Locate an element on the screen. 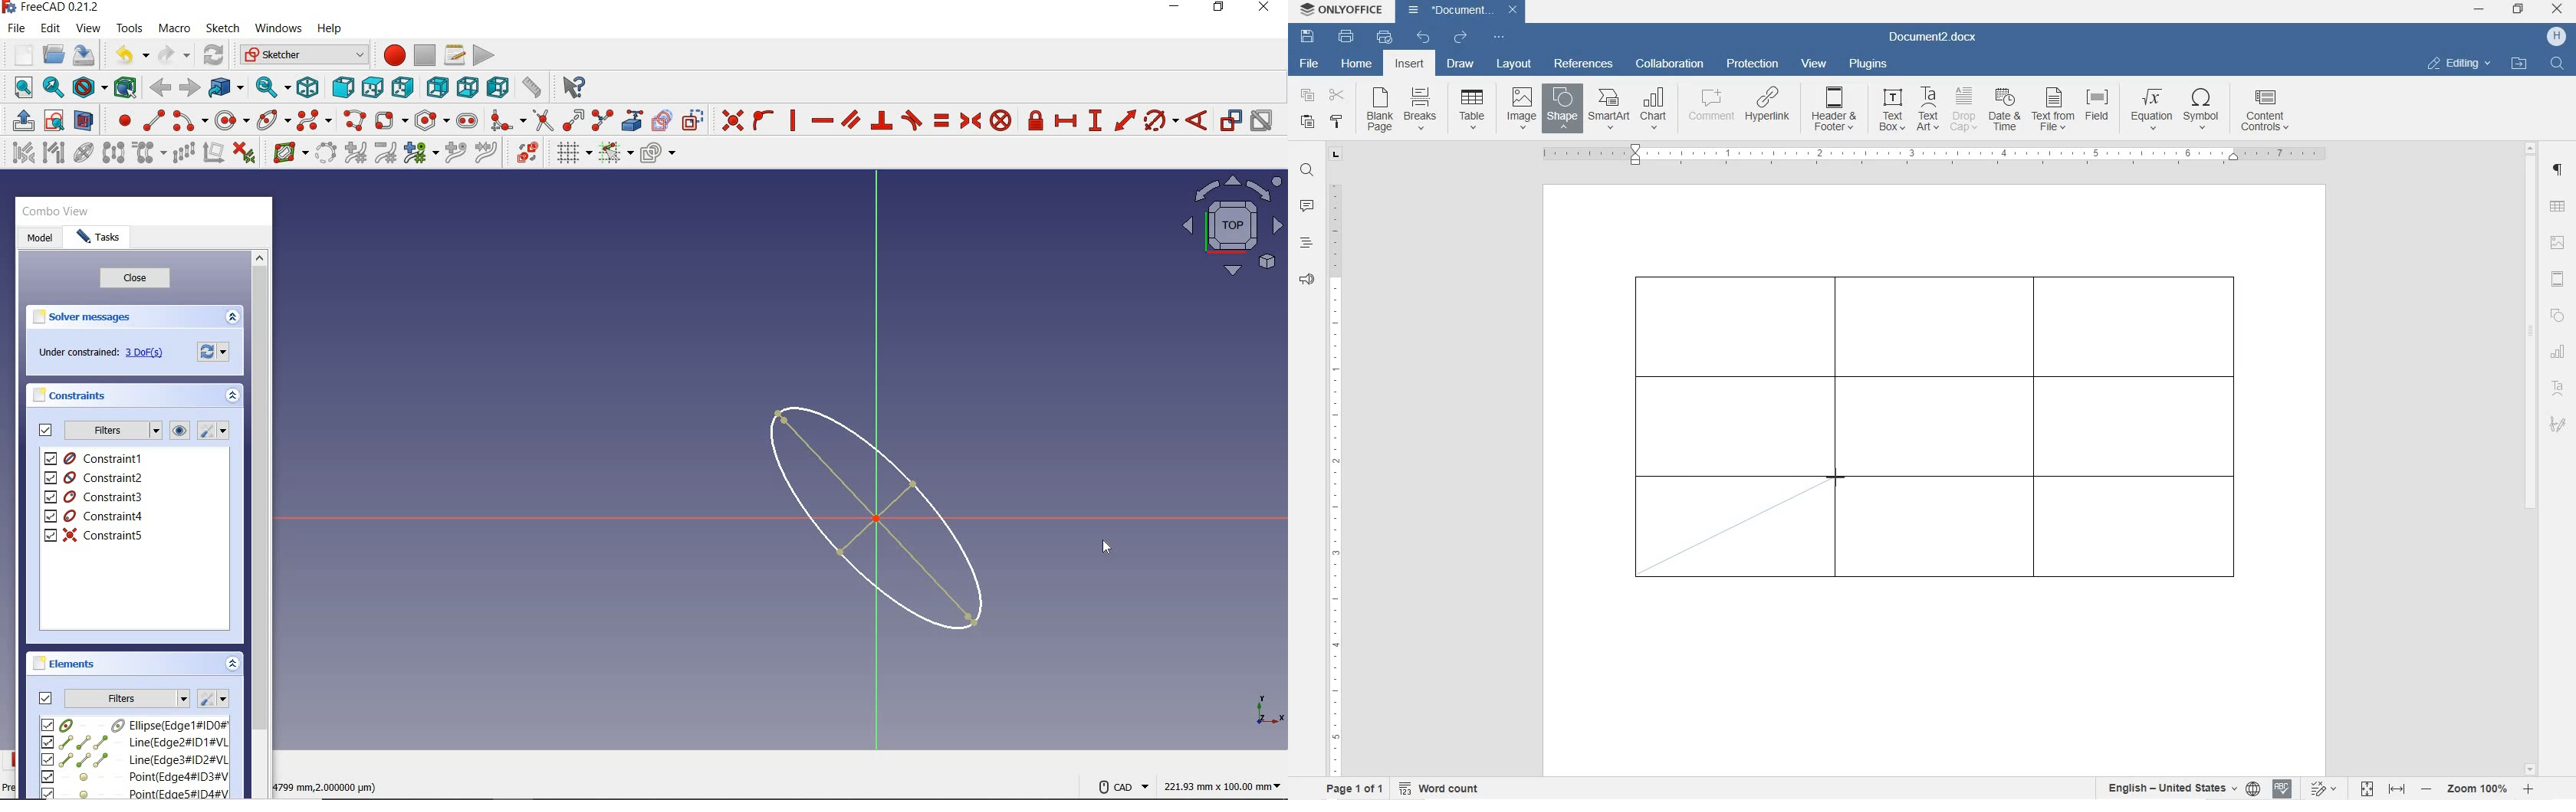  create regular polygon is located at coordinates (432, 120).